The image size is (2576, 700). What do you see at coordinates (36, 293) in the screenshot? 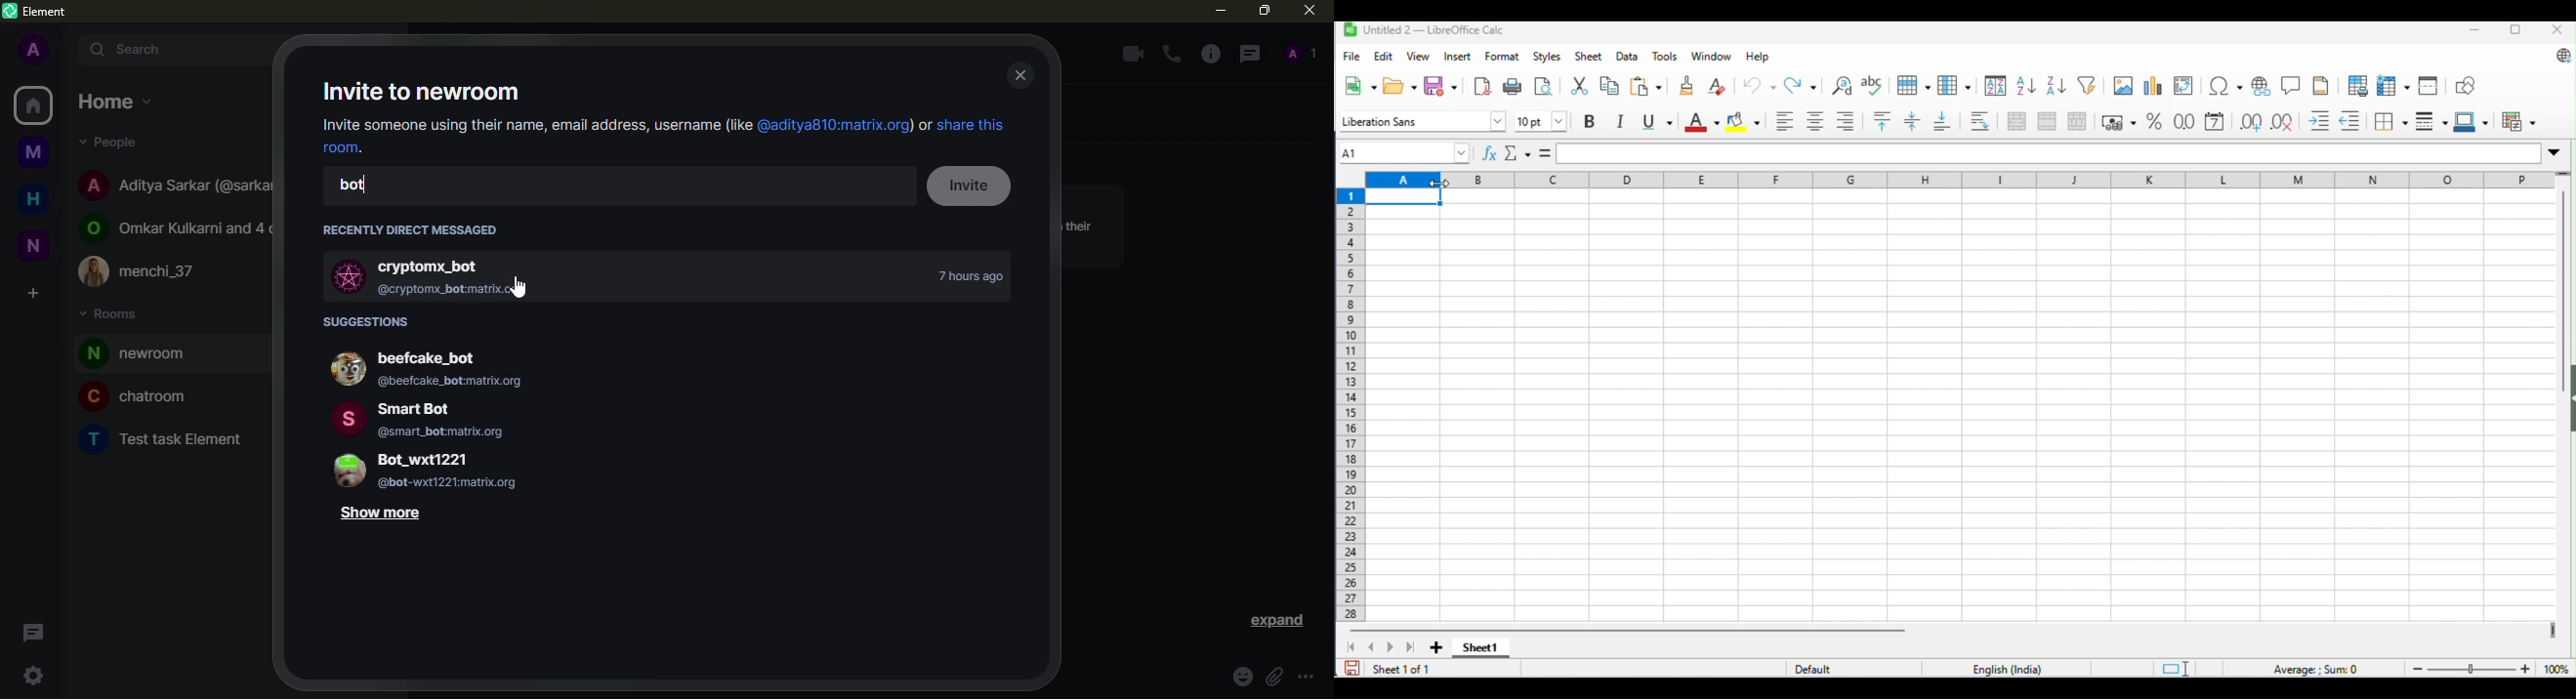
I see `create space` at bounding box center [36, 293].